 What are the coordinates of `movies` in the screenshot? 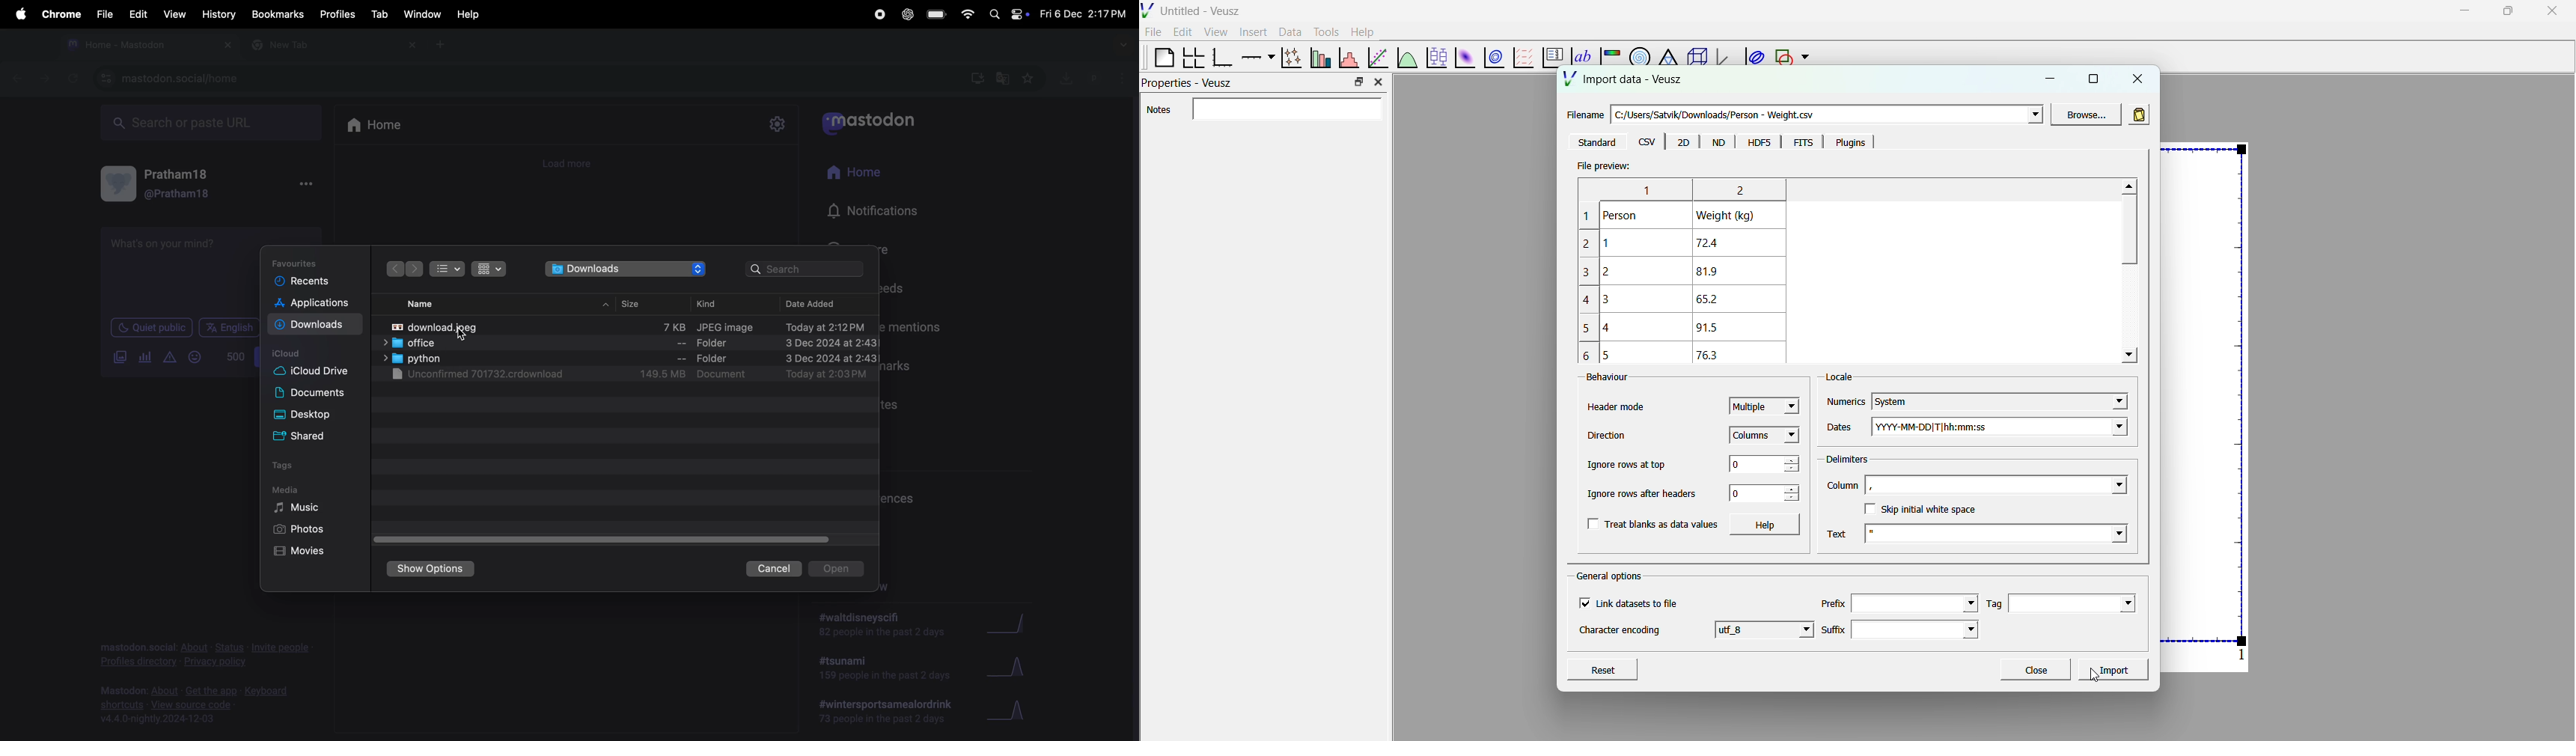 It's located at (301, 551).